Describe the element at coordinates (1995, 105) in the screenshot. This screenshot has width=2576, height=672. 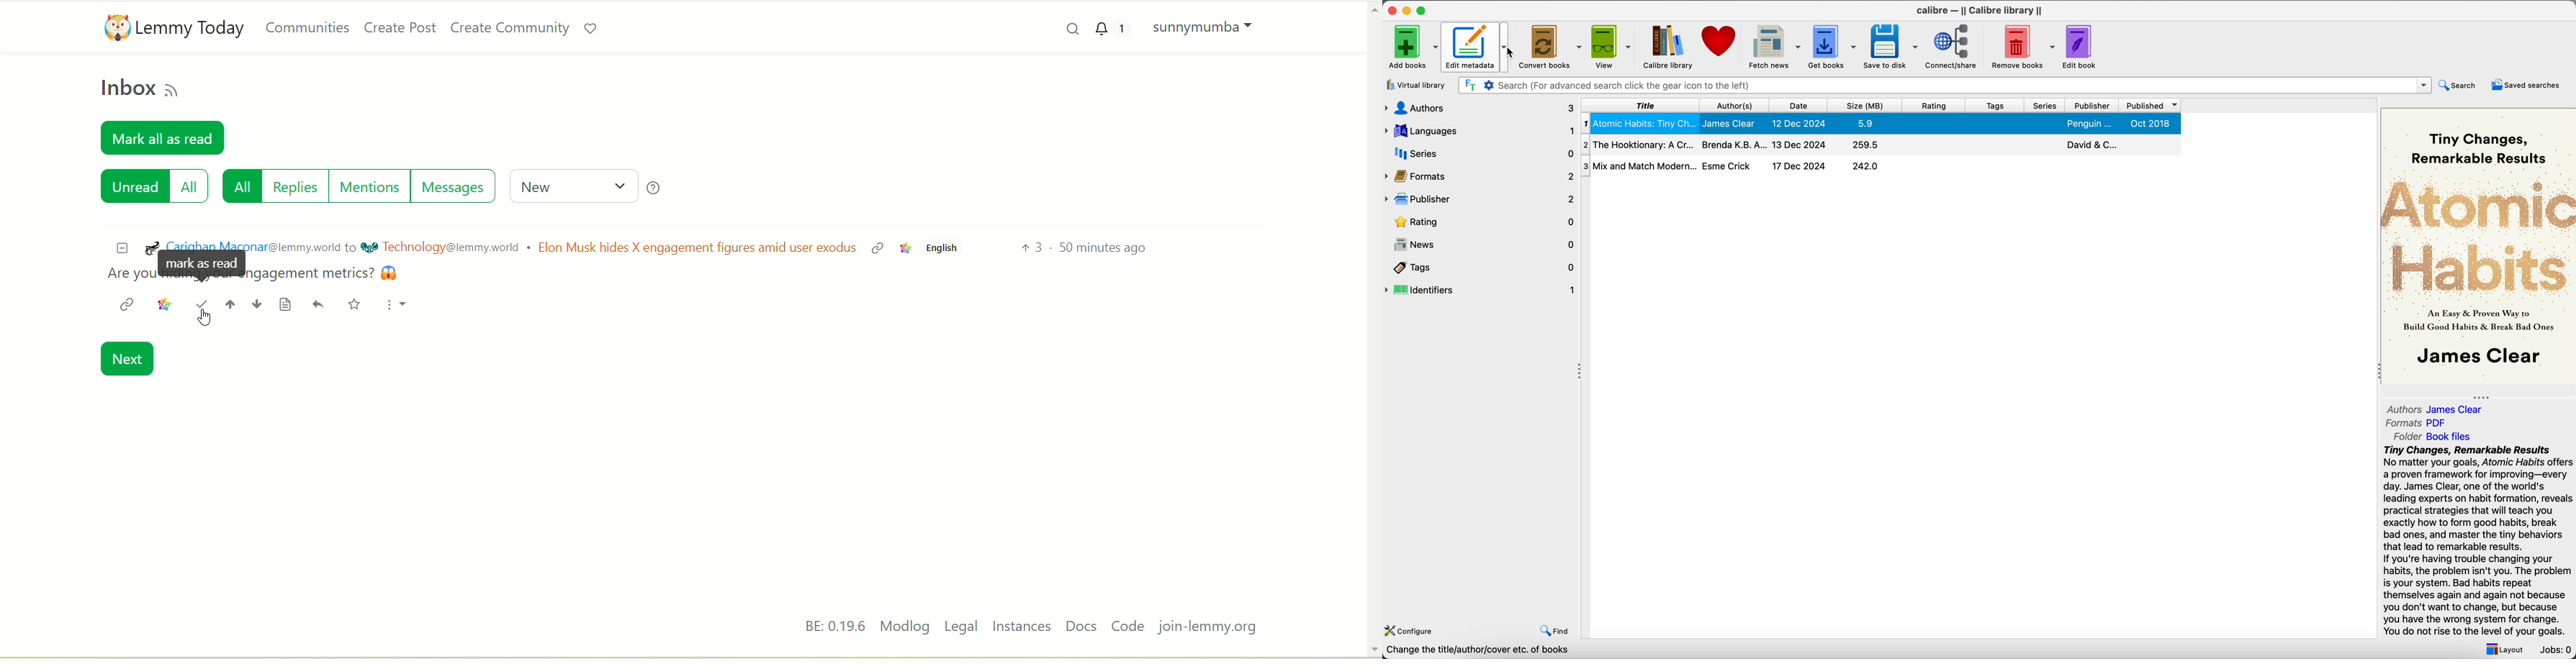
I see `tags` at that location.